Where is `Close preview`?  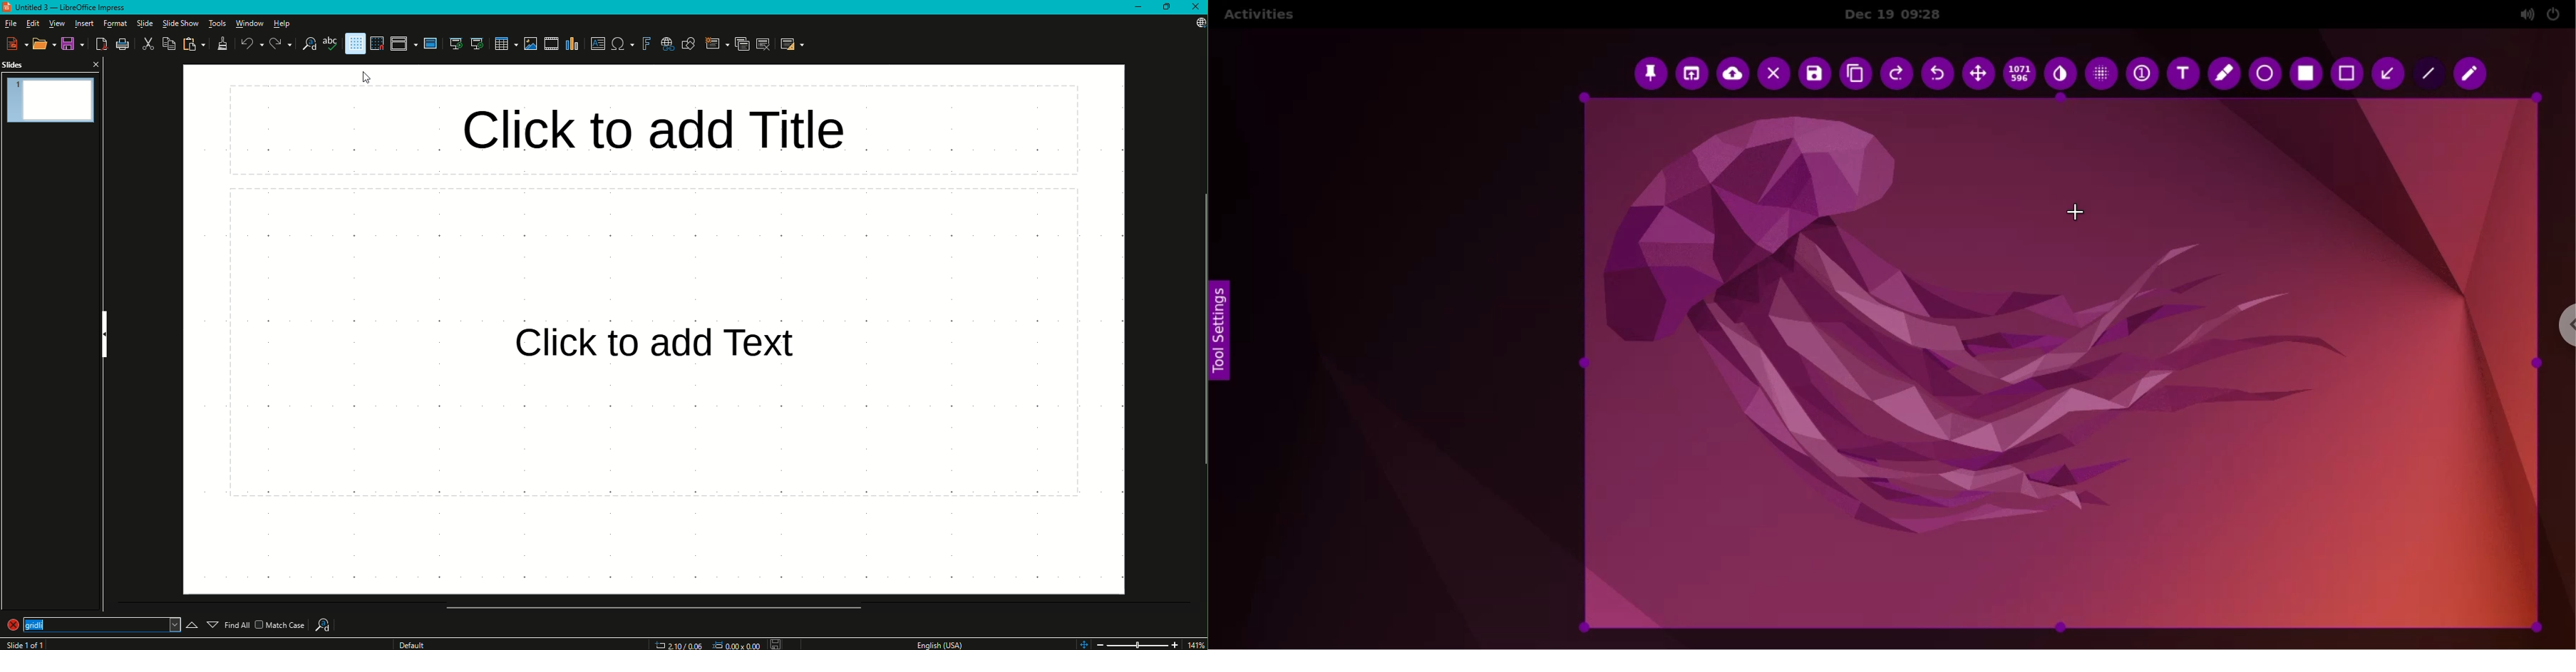
Close preview is located at coordinates (96, 65).